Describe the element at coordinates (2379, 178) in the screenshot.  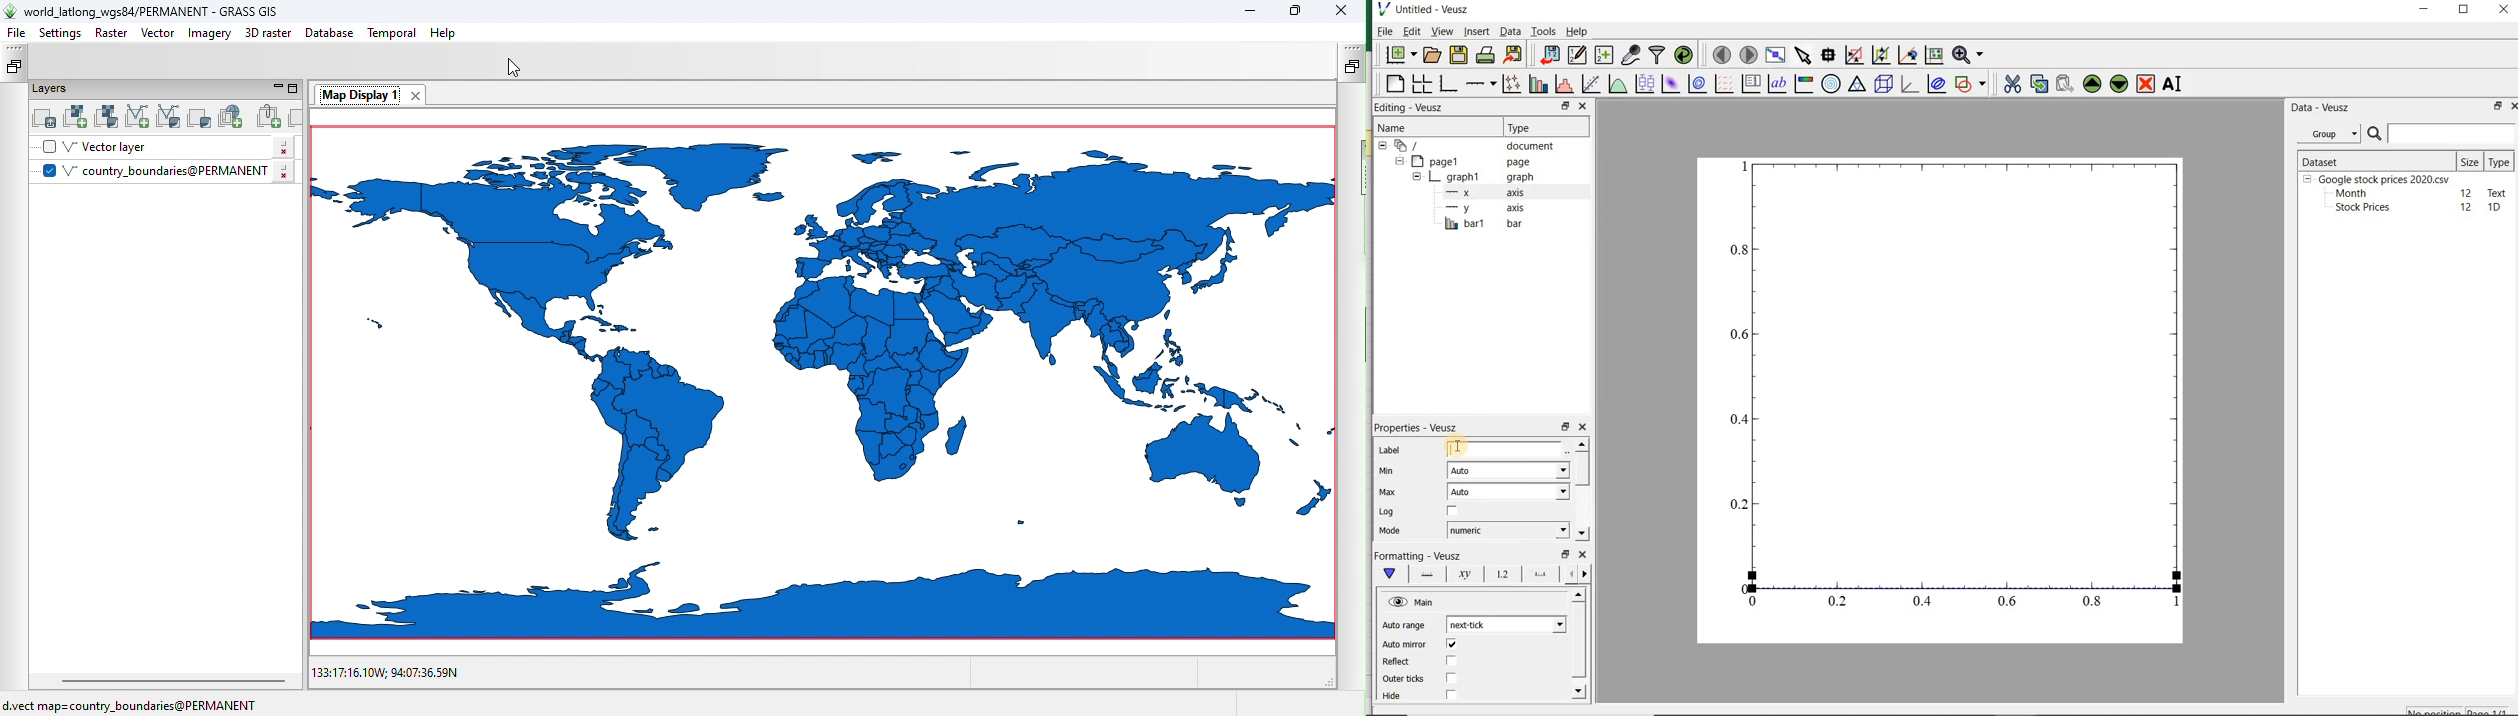
I see `Google stock prices 2020.csv` at that location.